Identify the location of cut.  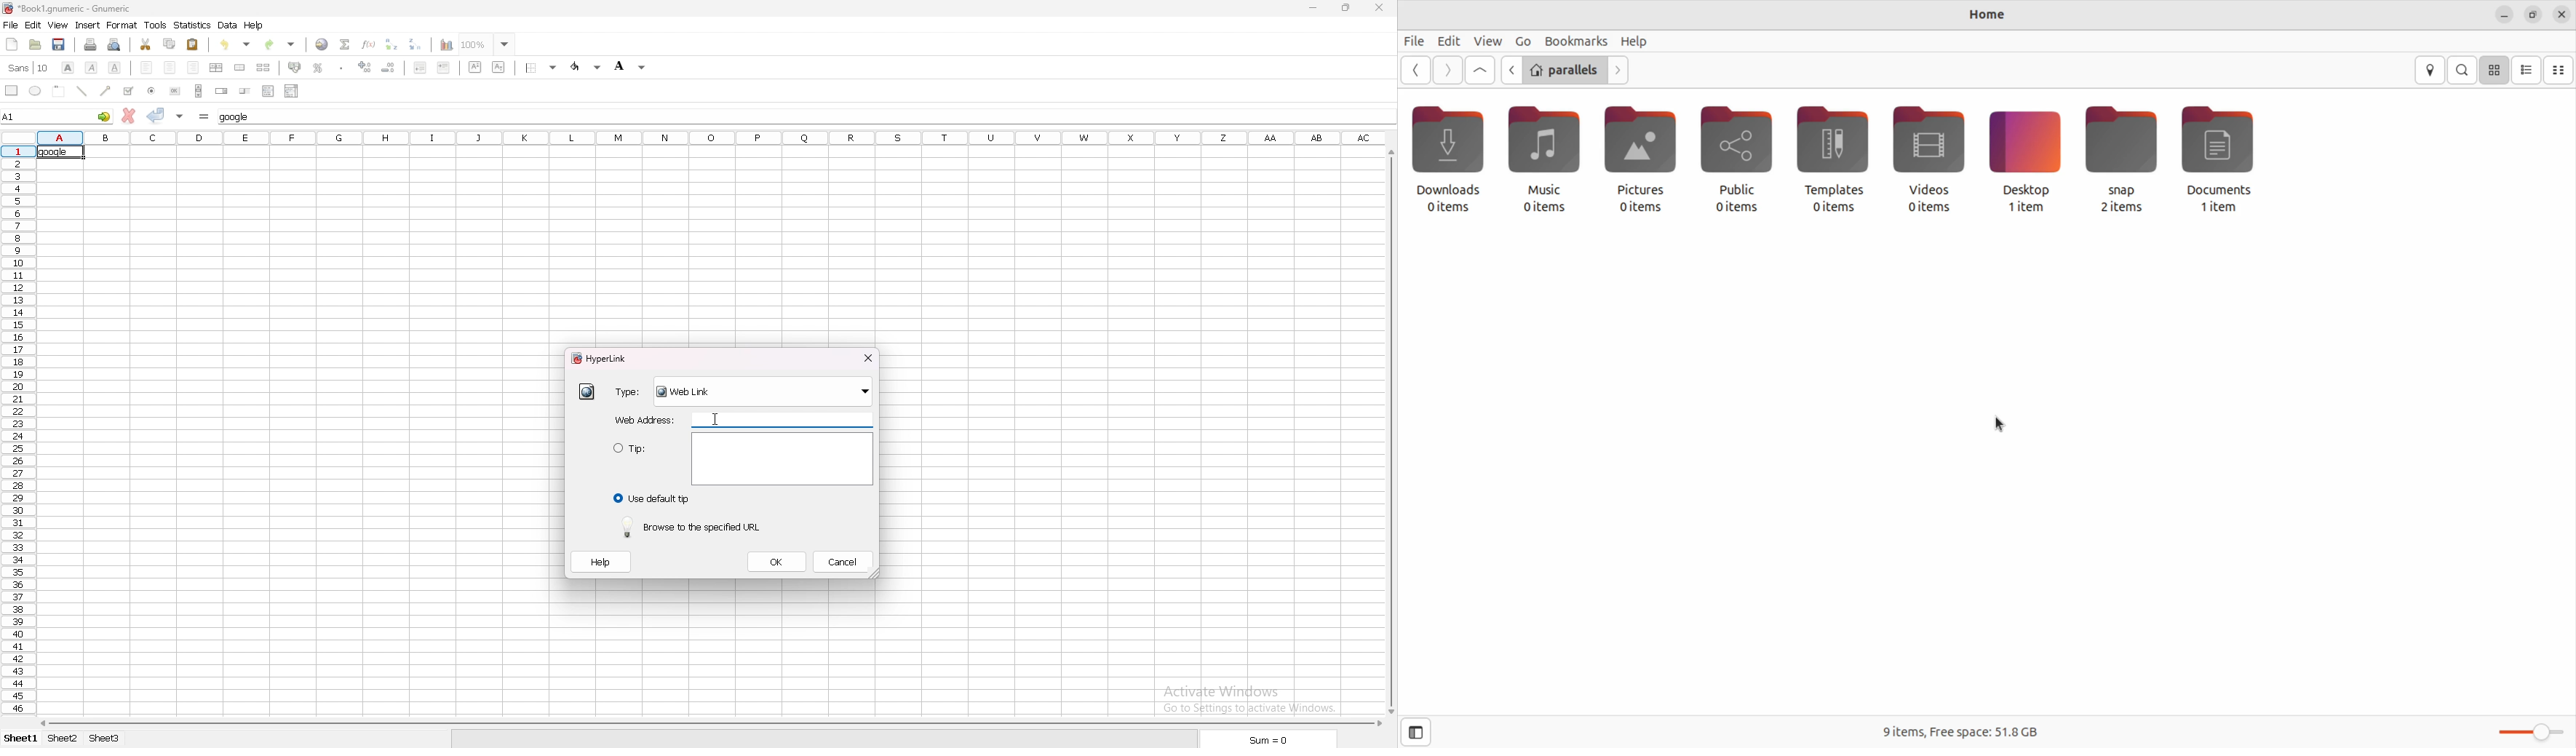
(146, 44).